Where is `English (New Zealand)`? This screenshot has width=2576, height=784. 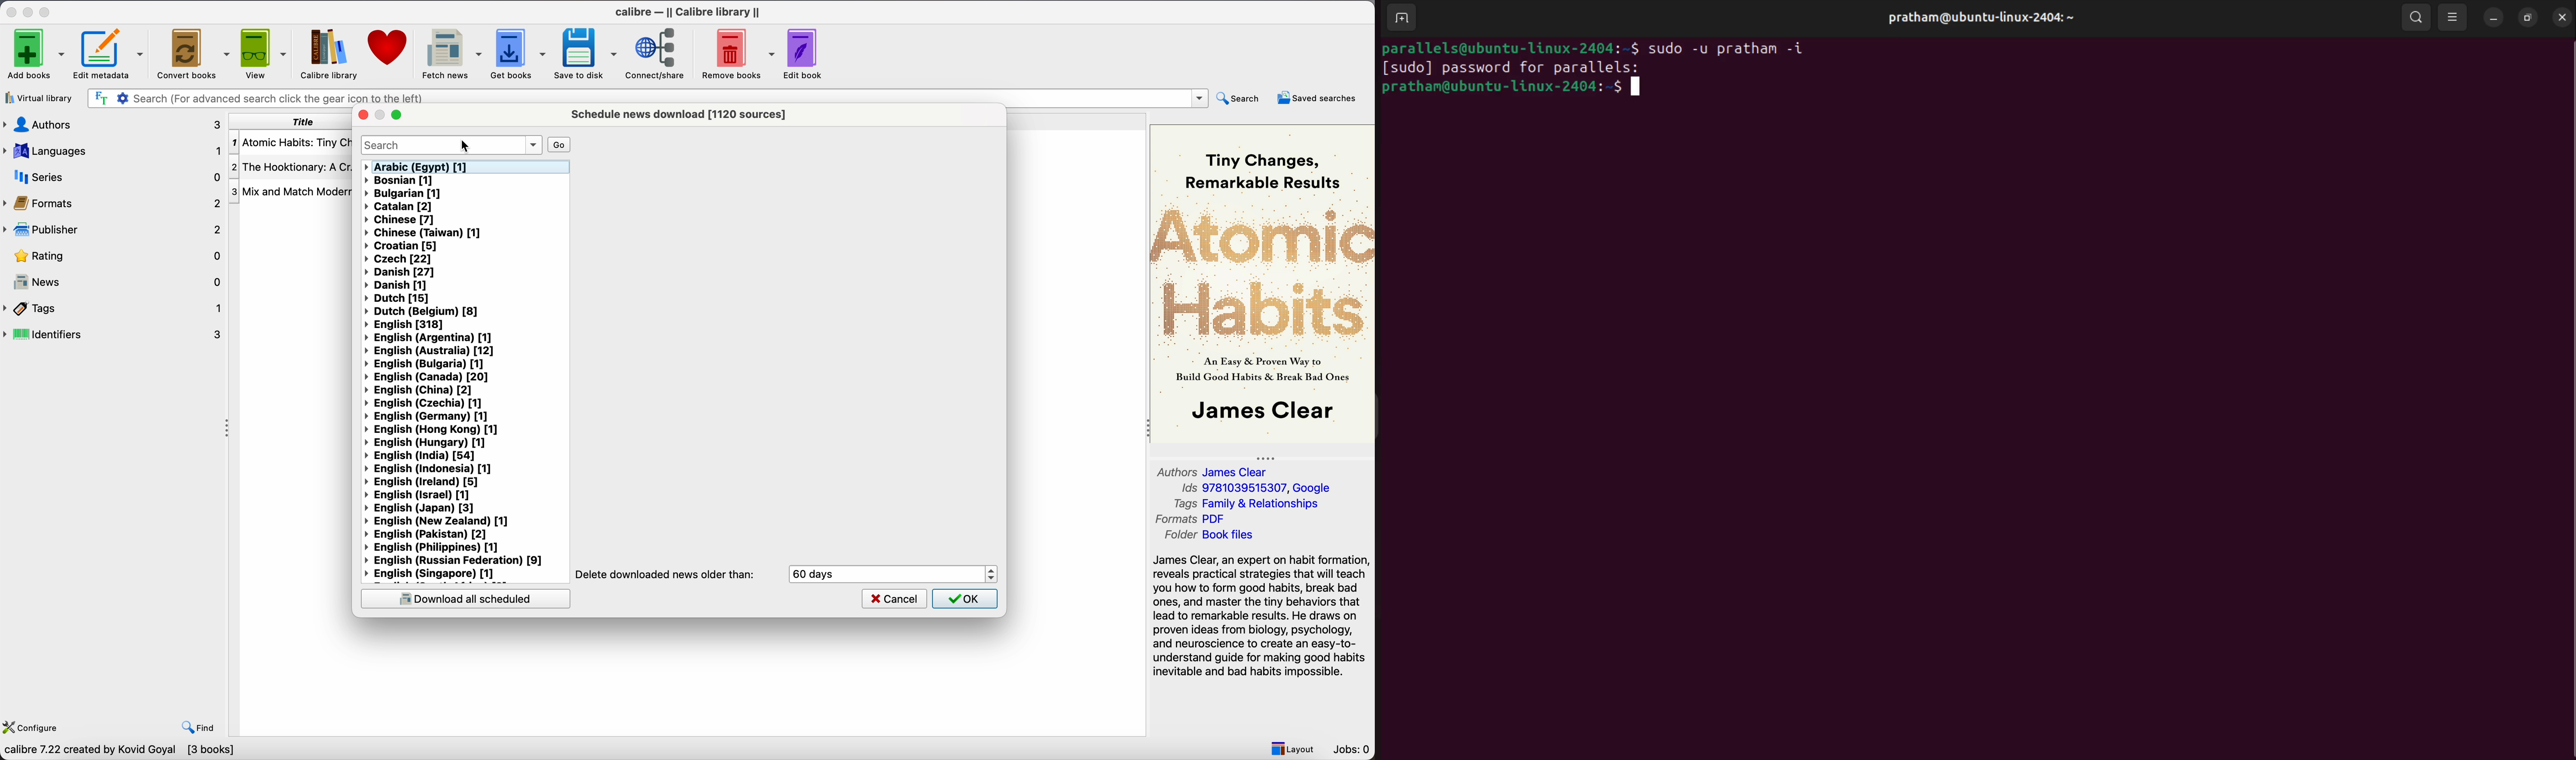 English (New Zealand) is located at coordinates (442, 522).